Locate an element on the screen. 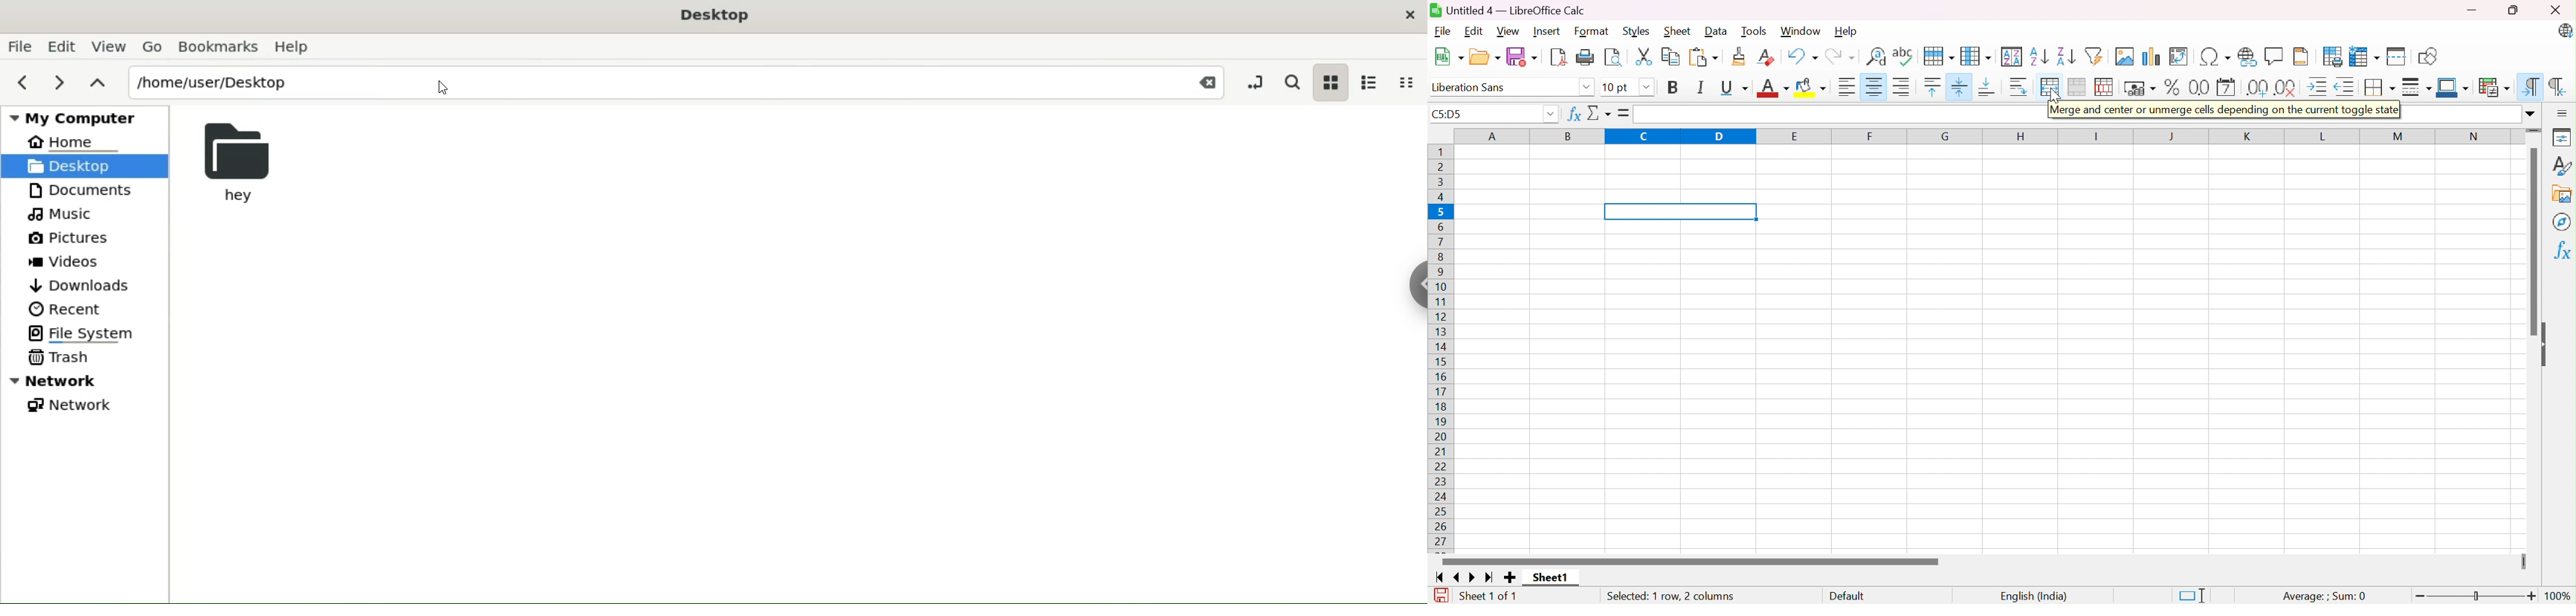 The height and width of the screenshot is (616, 2576). English (India) is located at coordinates (2035, 594).